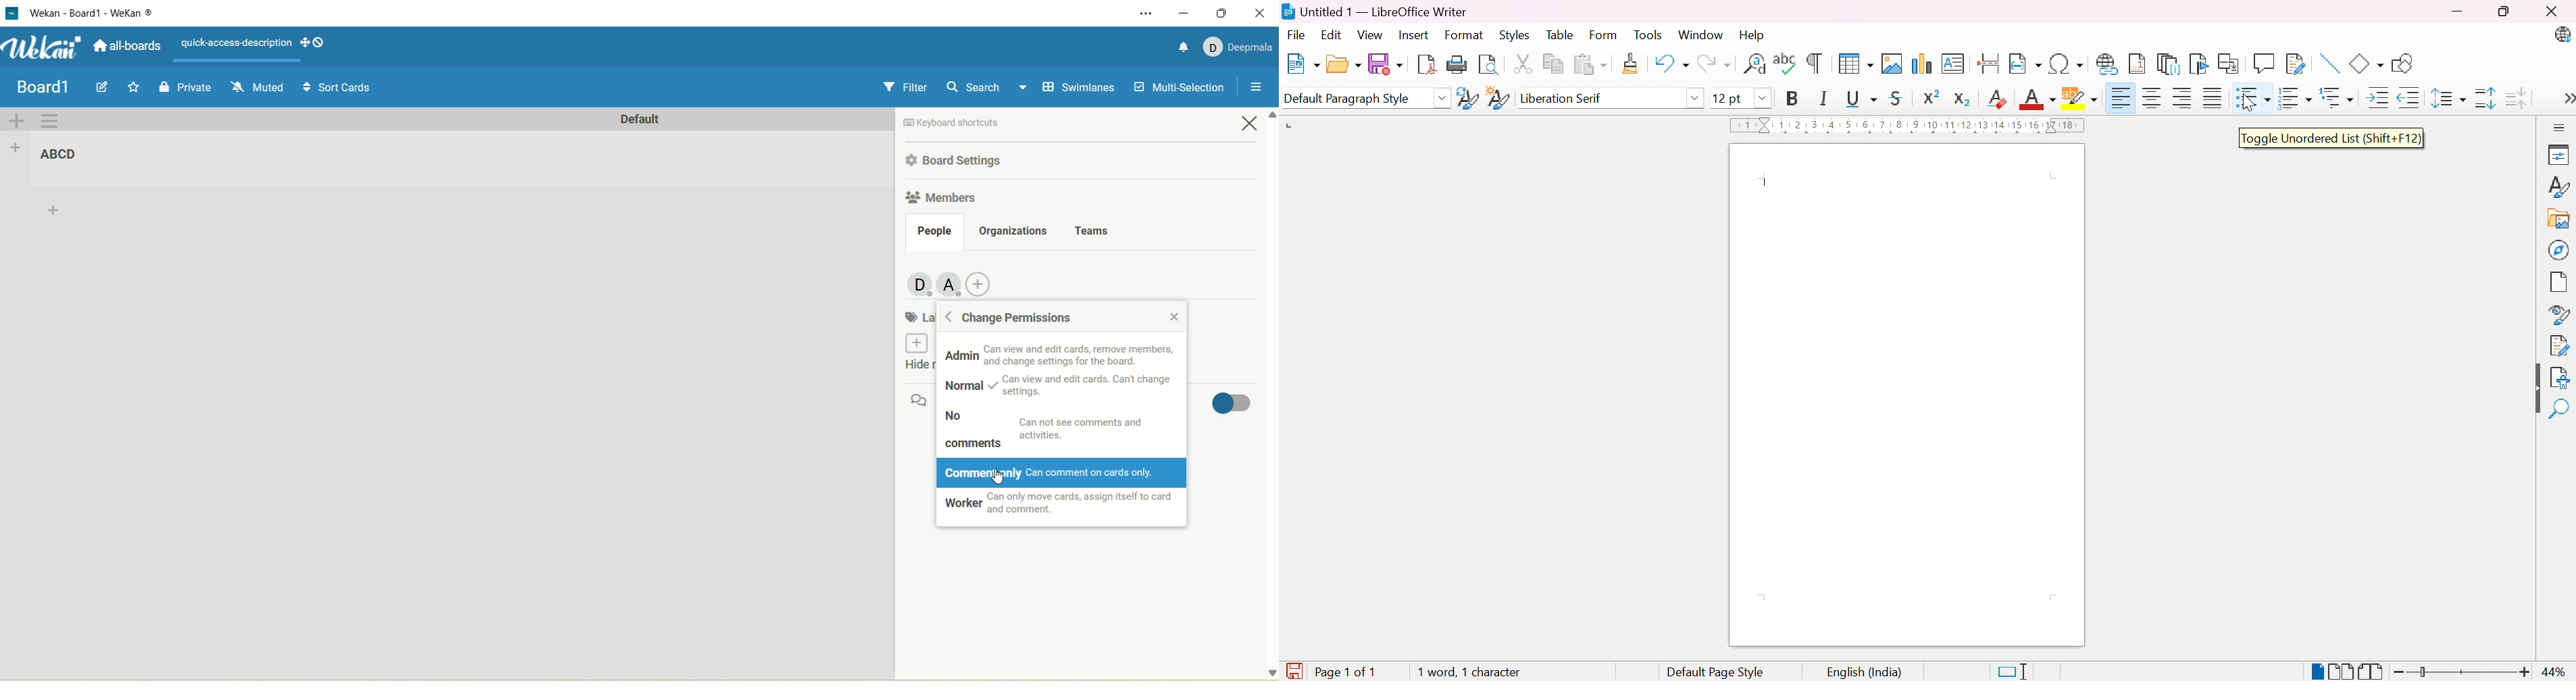 This screenshot has height=700, width=2576. What do you see at coordinates (1922, 64) in the screenshot?
I see `Insert chart` at bounding box center [1922, 64].